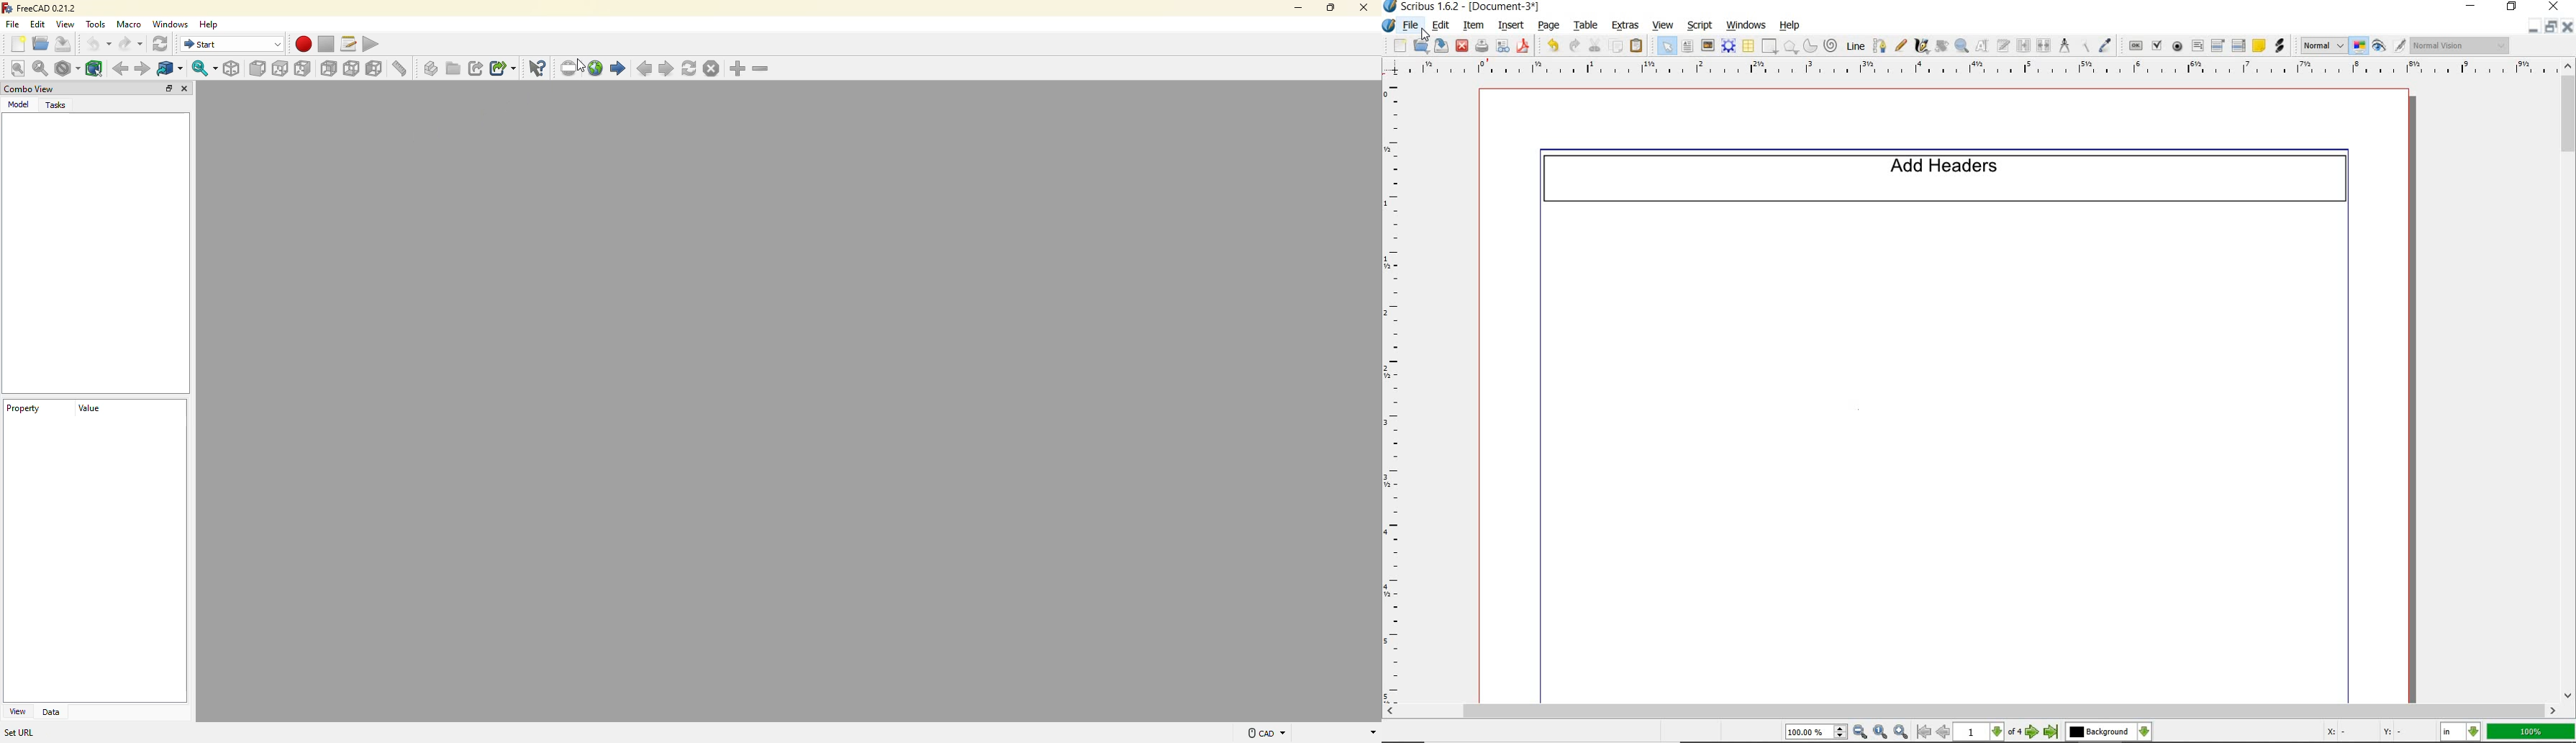 The height and width of the screenshot is (756, 2576). What do you see at coordinates (710, 68) in the screenshot?
I see `stop loading` at bounding box center [710, 68].